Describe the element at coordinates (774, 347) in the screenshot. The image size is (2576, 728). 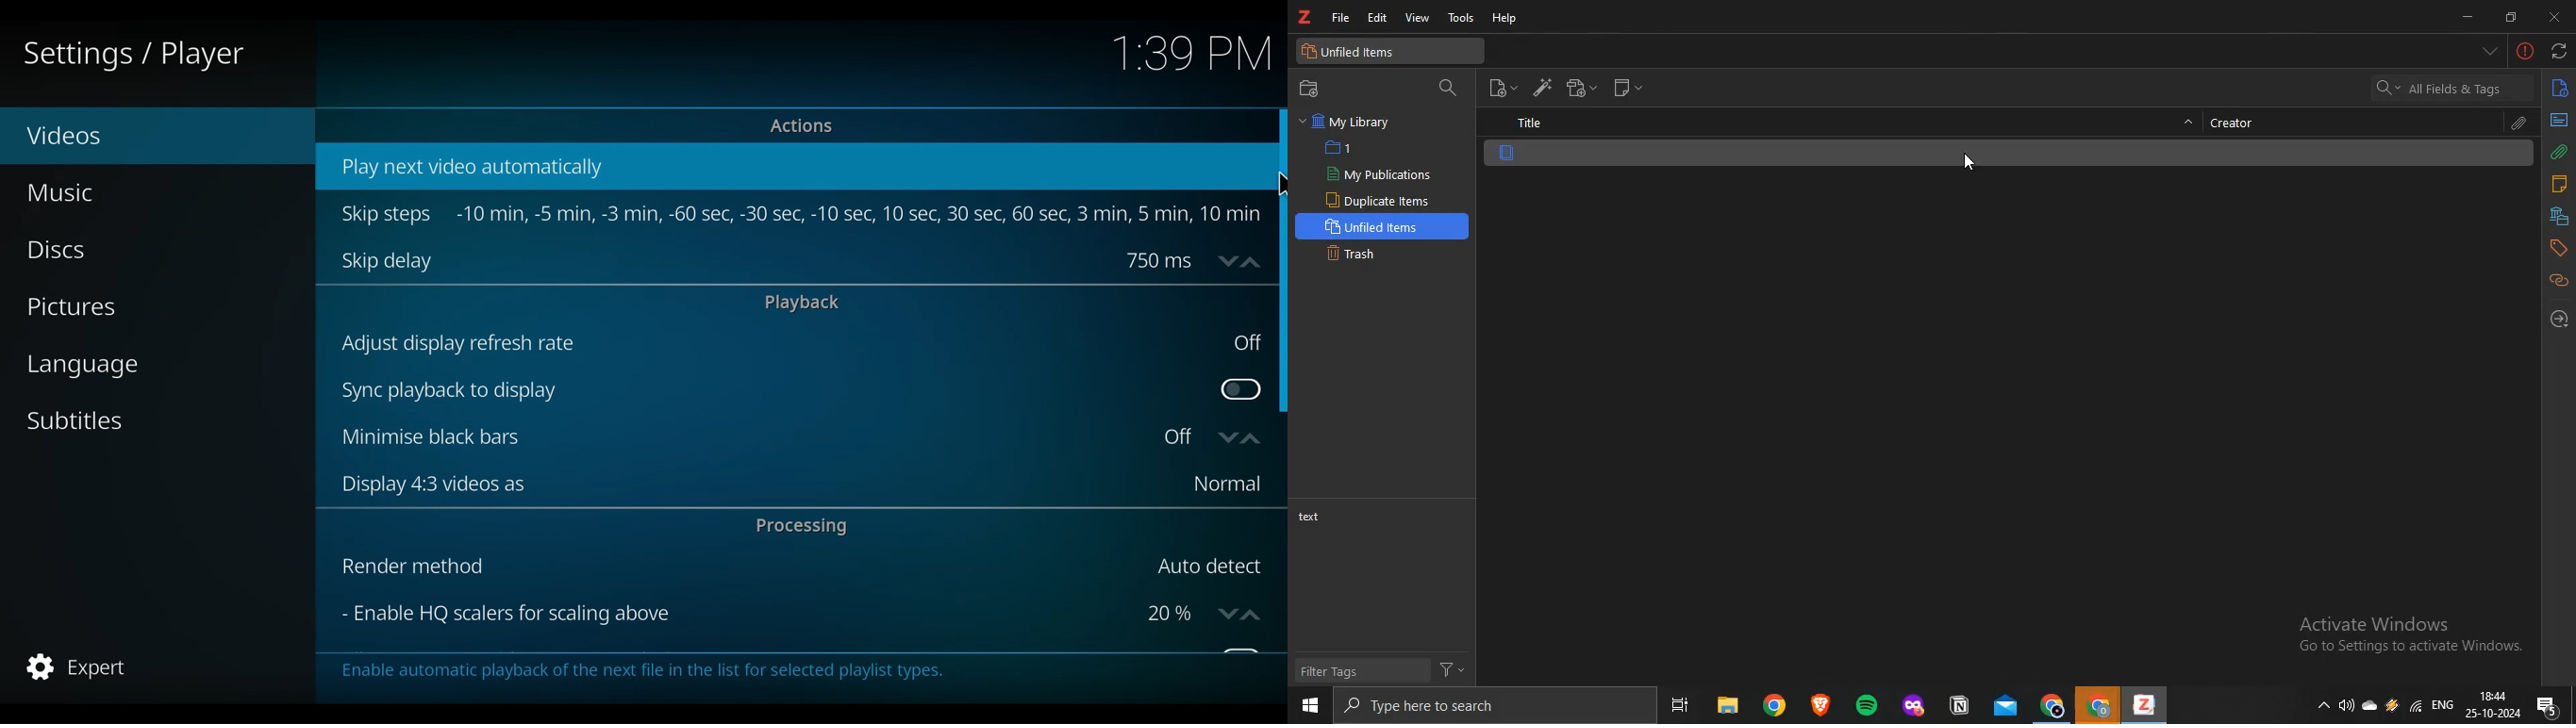
I see `Adjust display refresh rate` at that location.